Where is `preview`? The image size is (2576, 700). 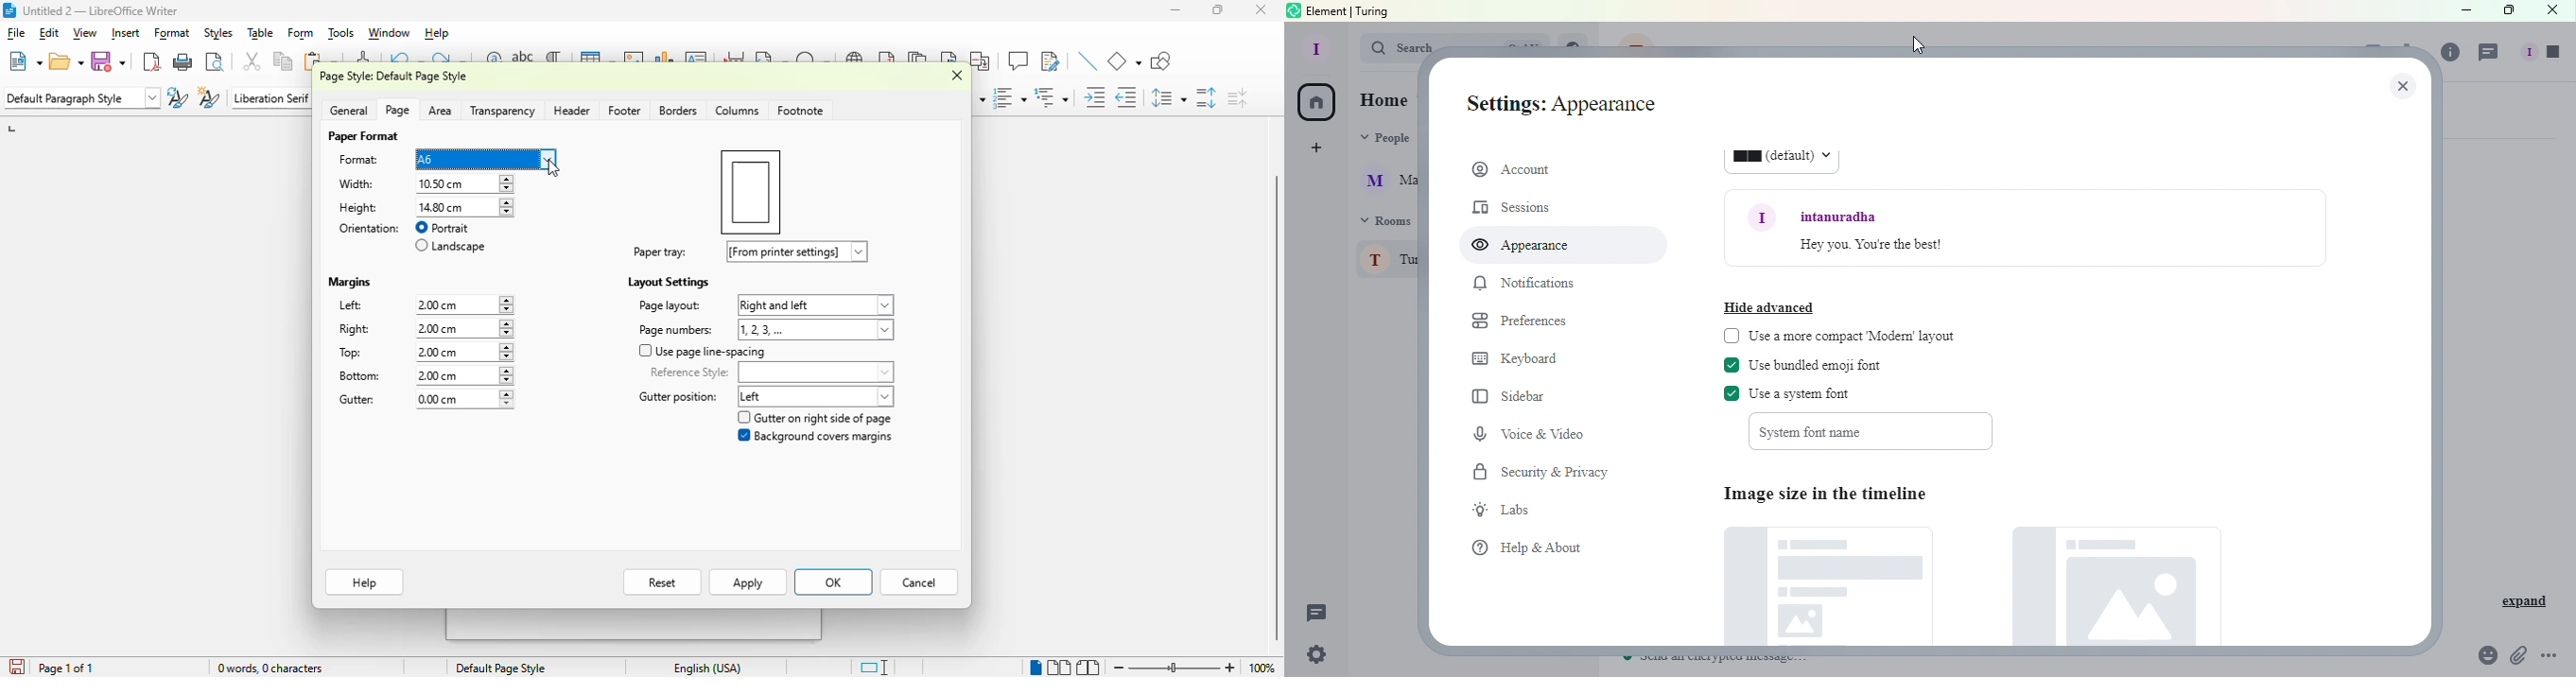 preview is located at coordinates (752, 192).